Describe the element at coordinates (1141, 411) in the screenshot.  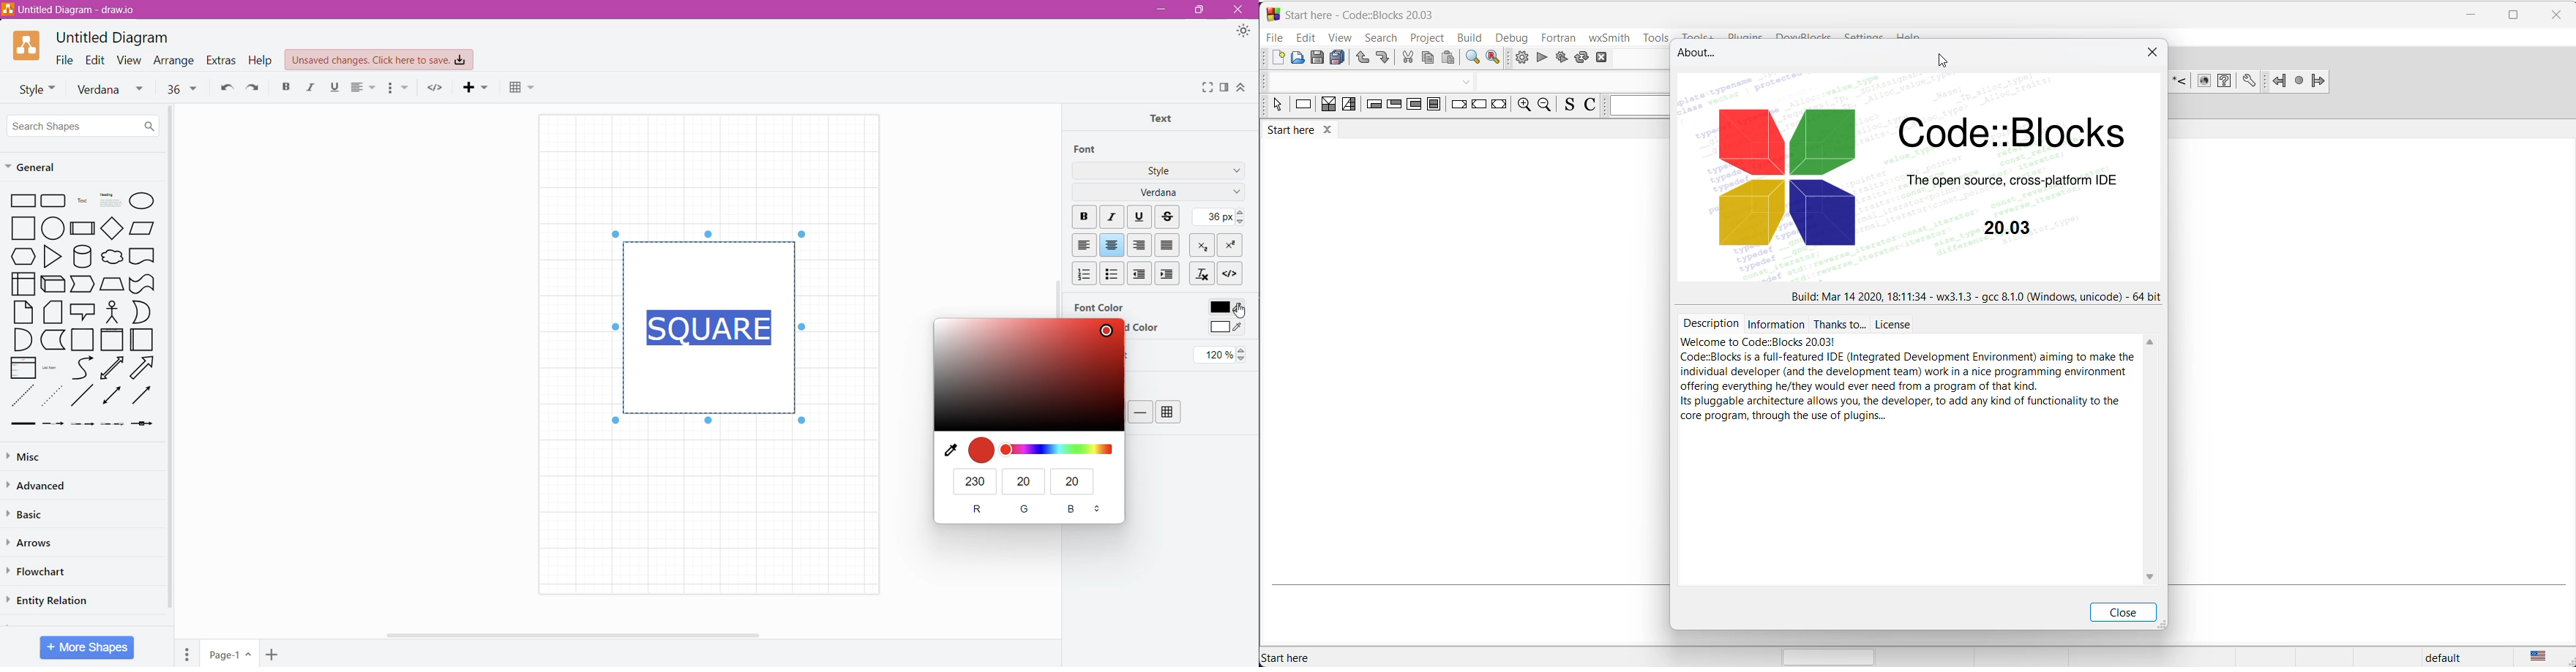
I see `Insert Horizontal Line` at that location.